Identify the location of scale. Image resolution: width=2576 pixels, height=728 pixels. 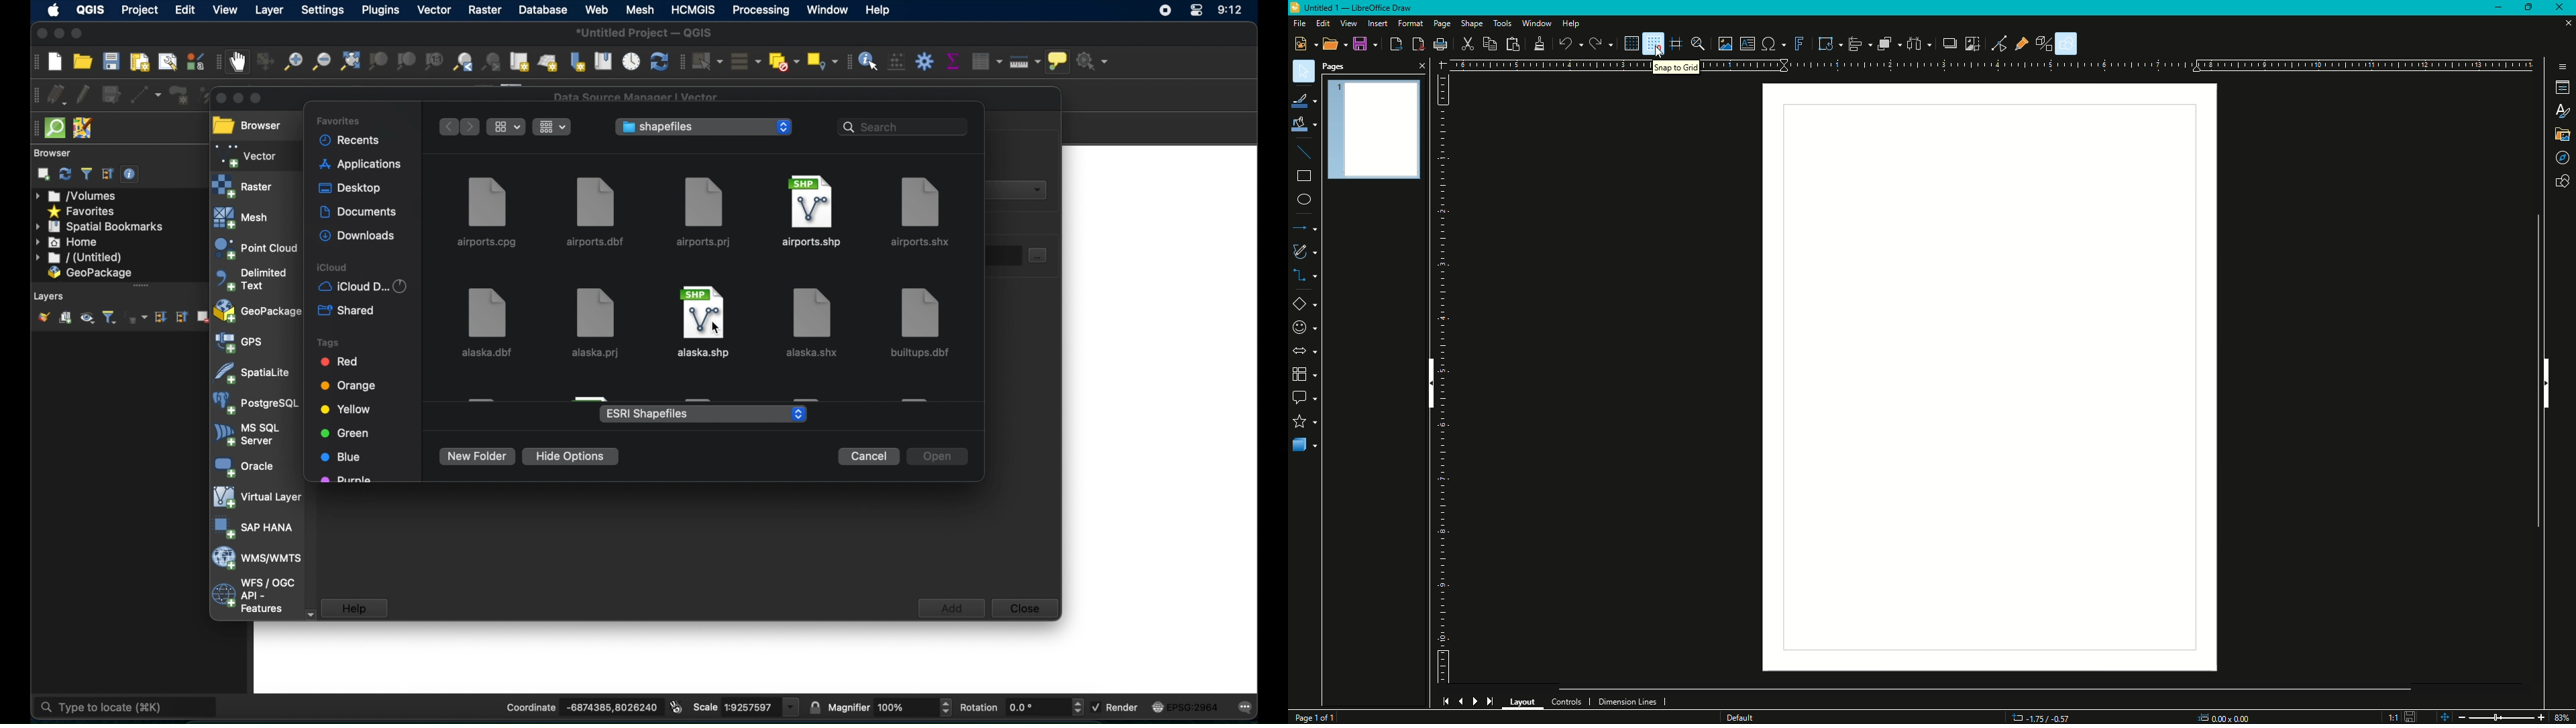
(745, 707).